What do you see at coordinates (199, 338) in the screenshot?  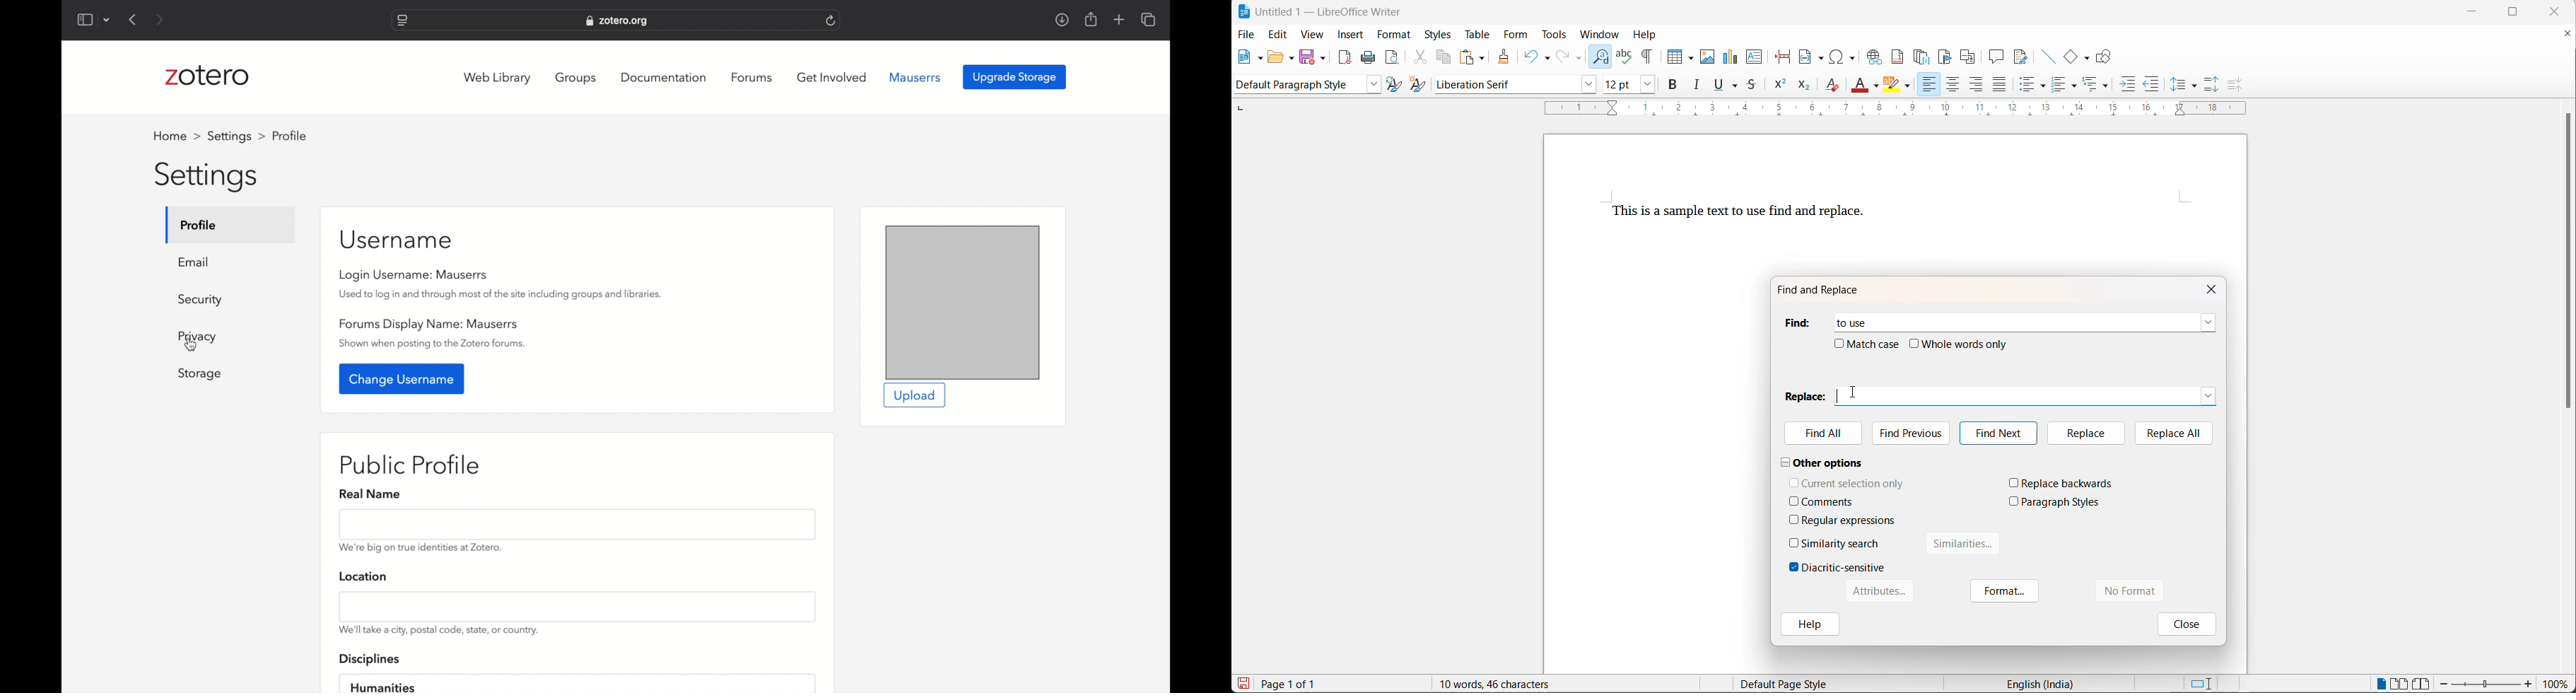 I see `privacy` at bounding box center [199, 338].